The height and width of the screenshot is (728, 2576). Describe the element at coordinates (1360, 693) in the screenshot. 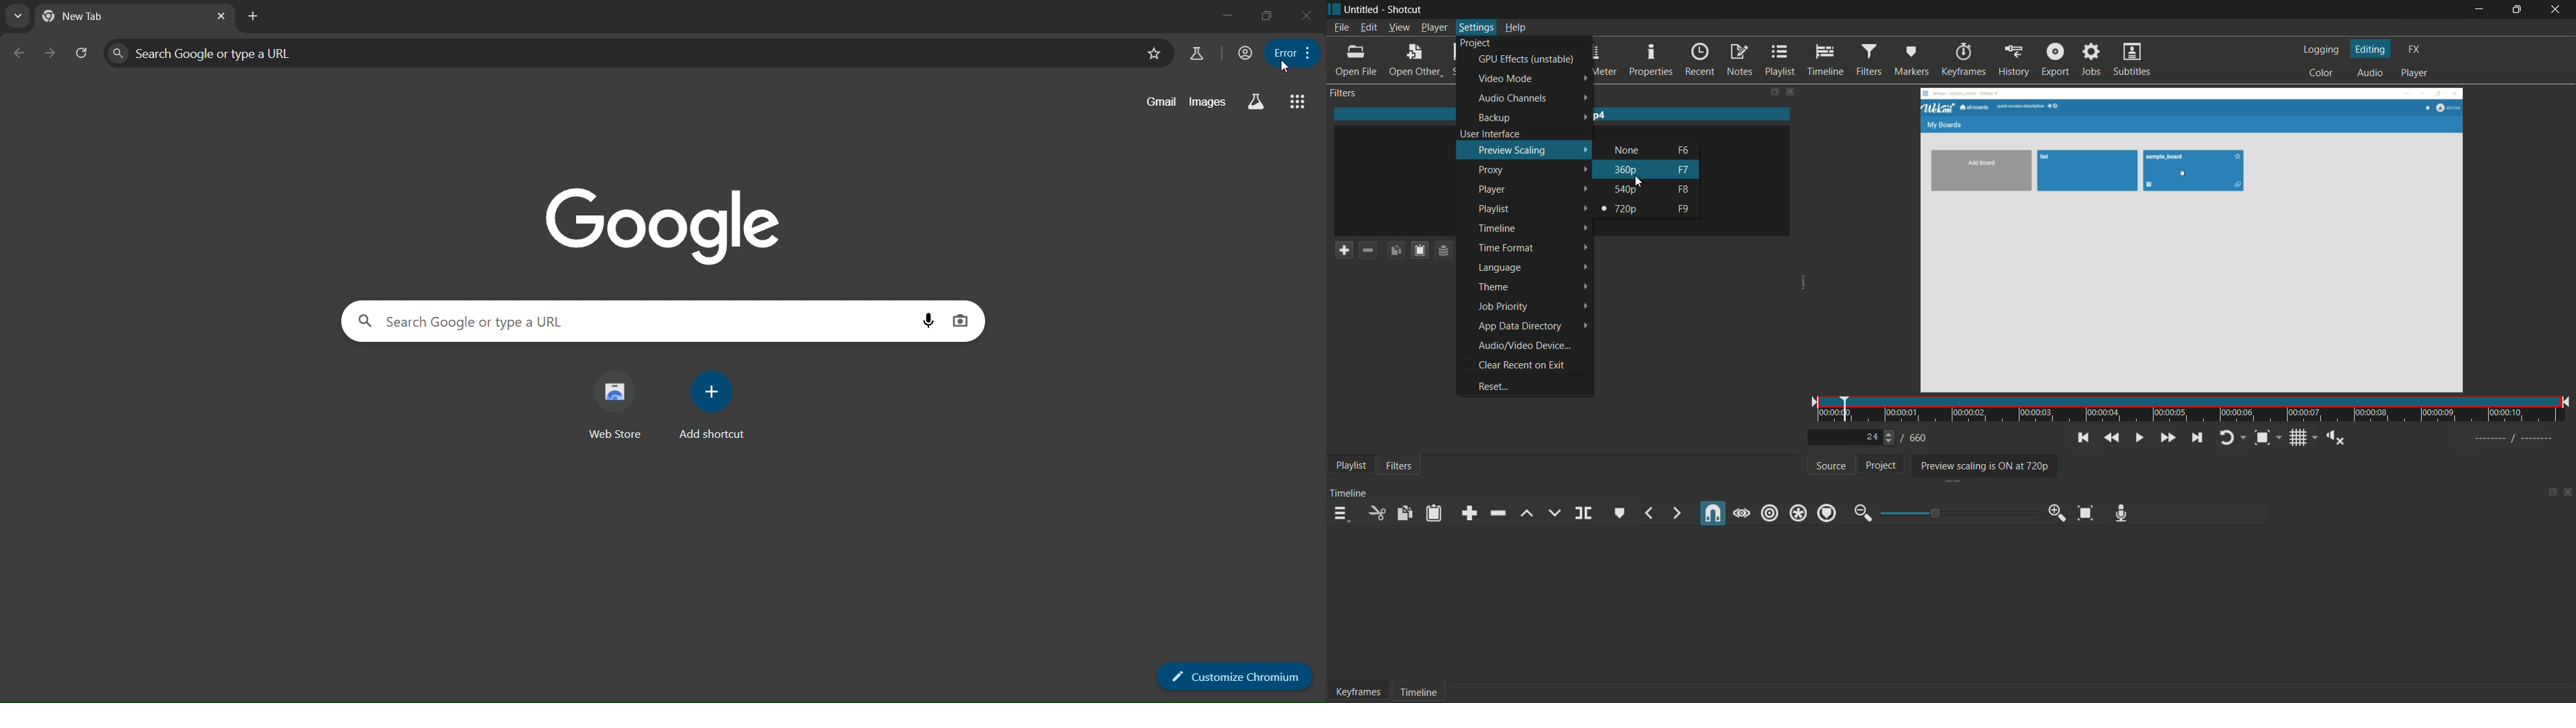

I see `keyframes` at that location.